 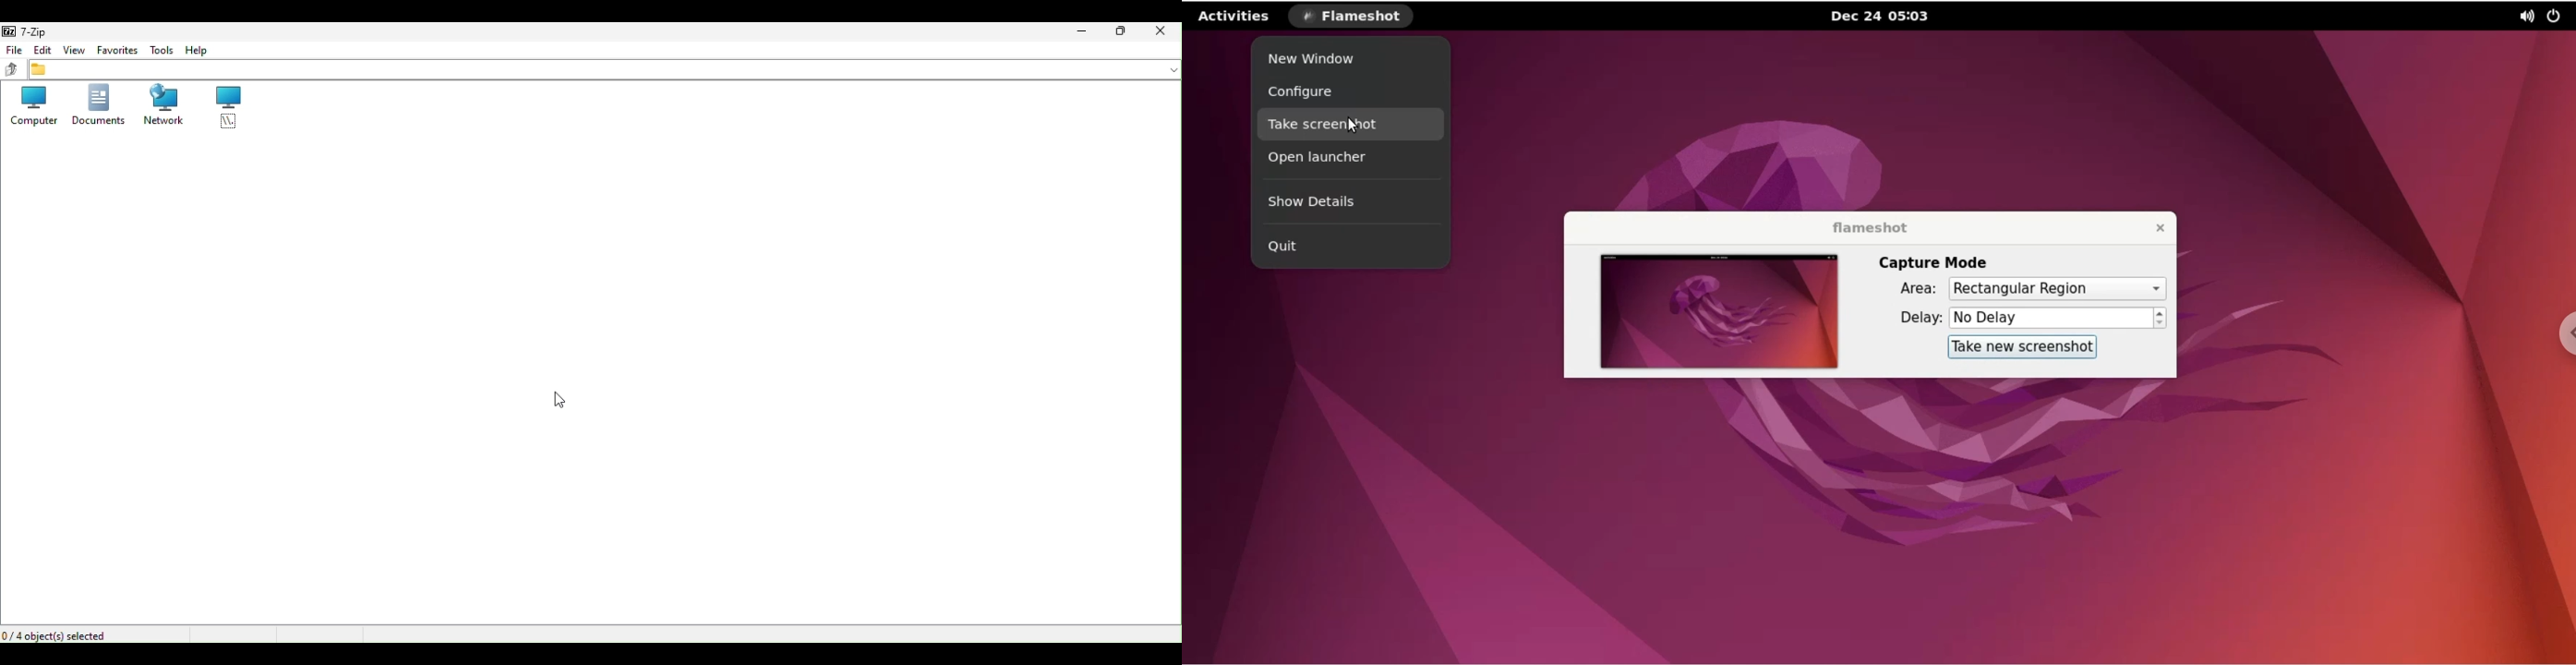 I want to click on Minimise, so click(x=1084, y=35).